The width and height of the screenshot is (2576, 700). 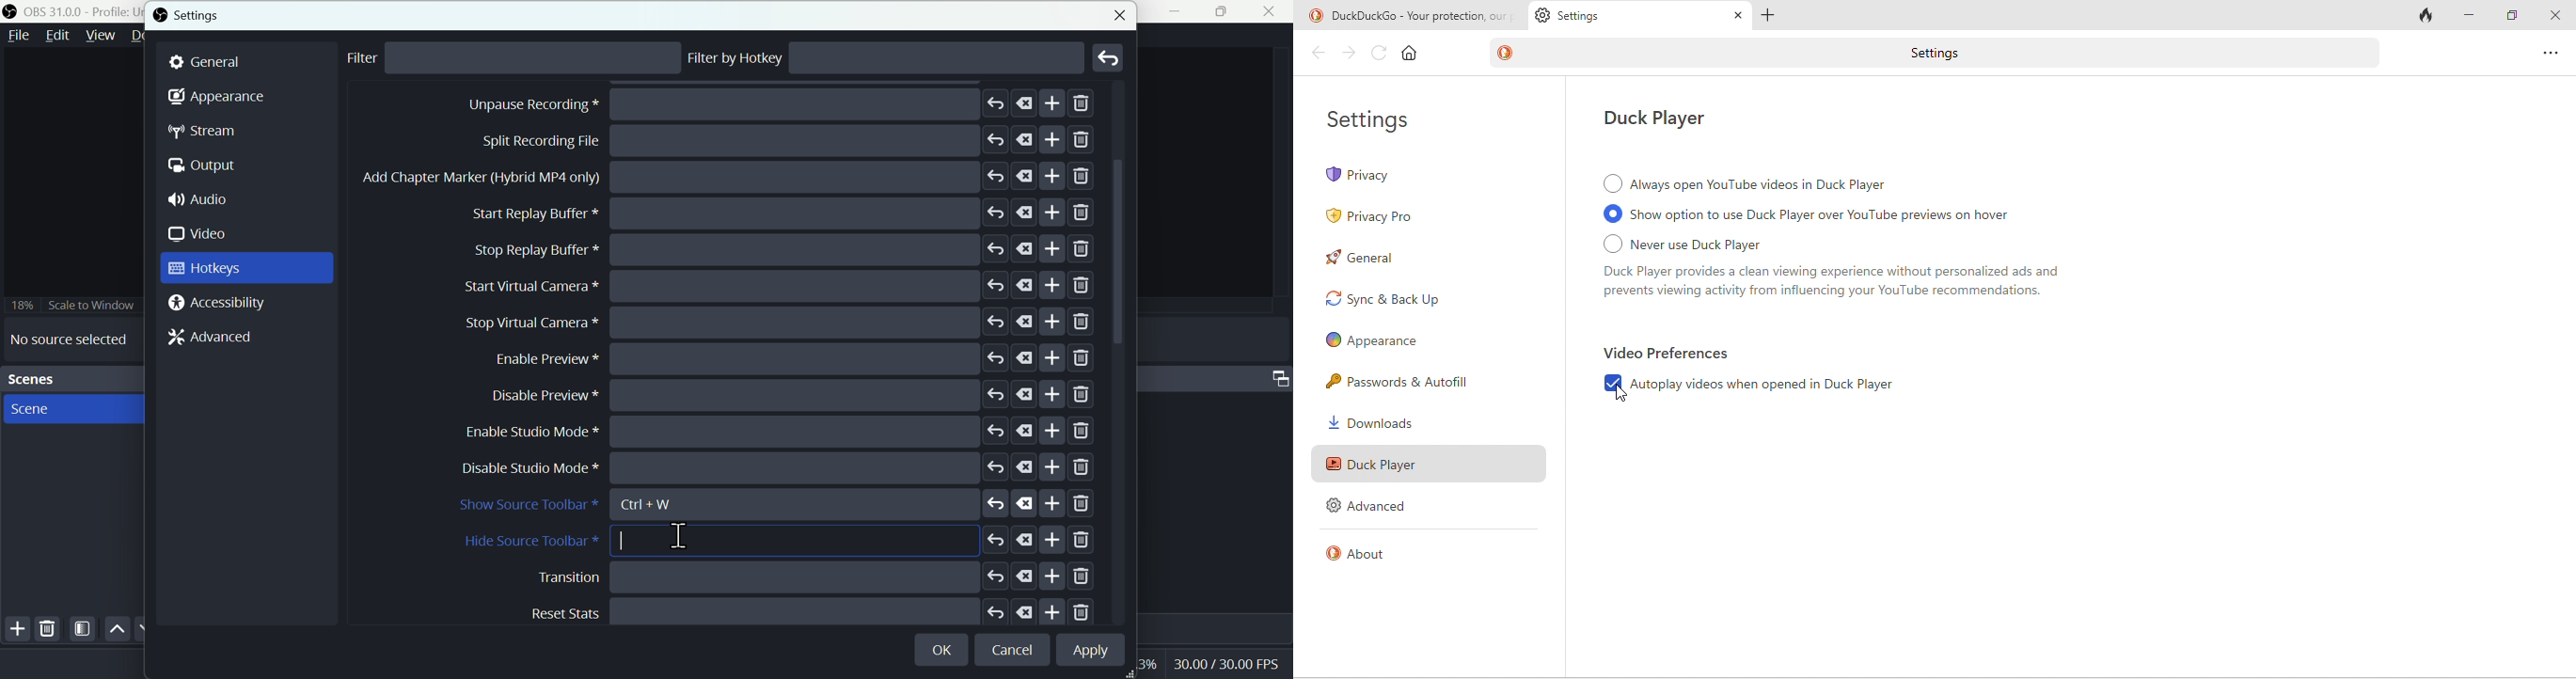 I want to click on Height source toolbar, so click(x=779, y=541).